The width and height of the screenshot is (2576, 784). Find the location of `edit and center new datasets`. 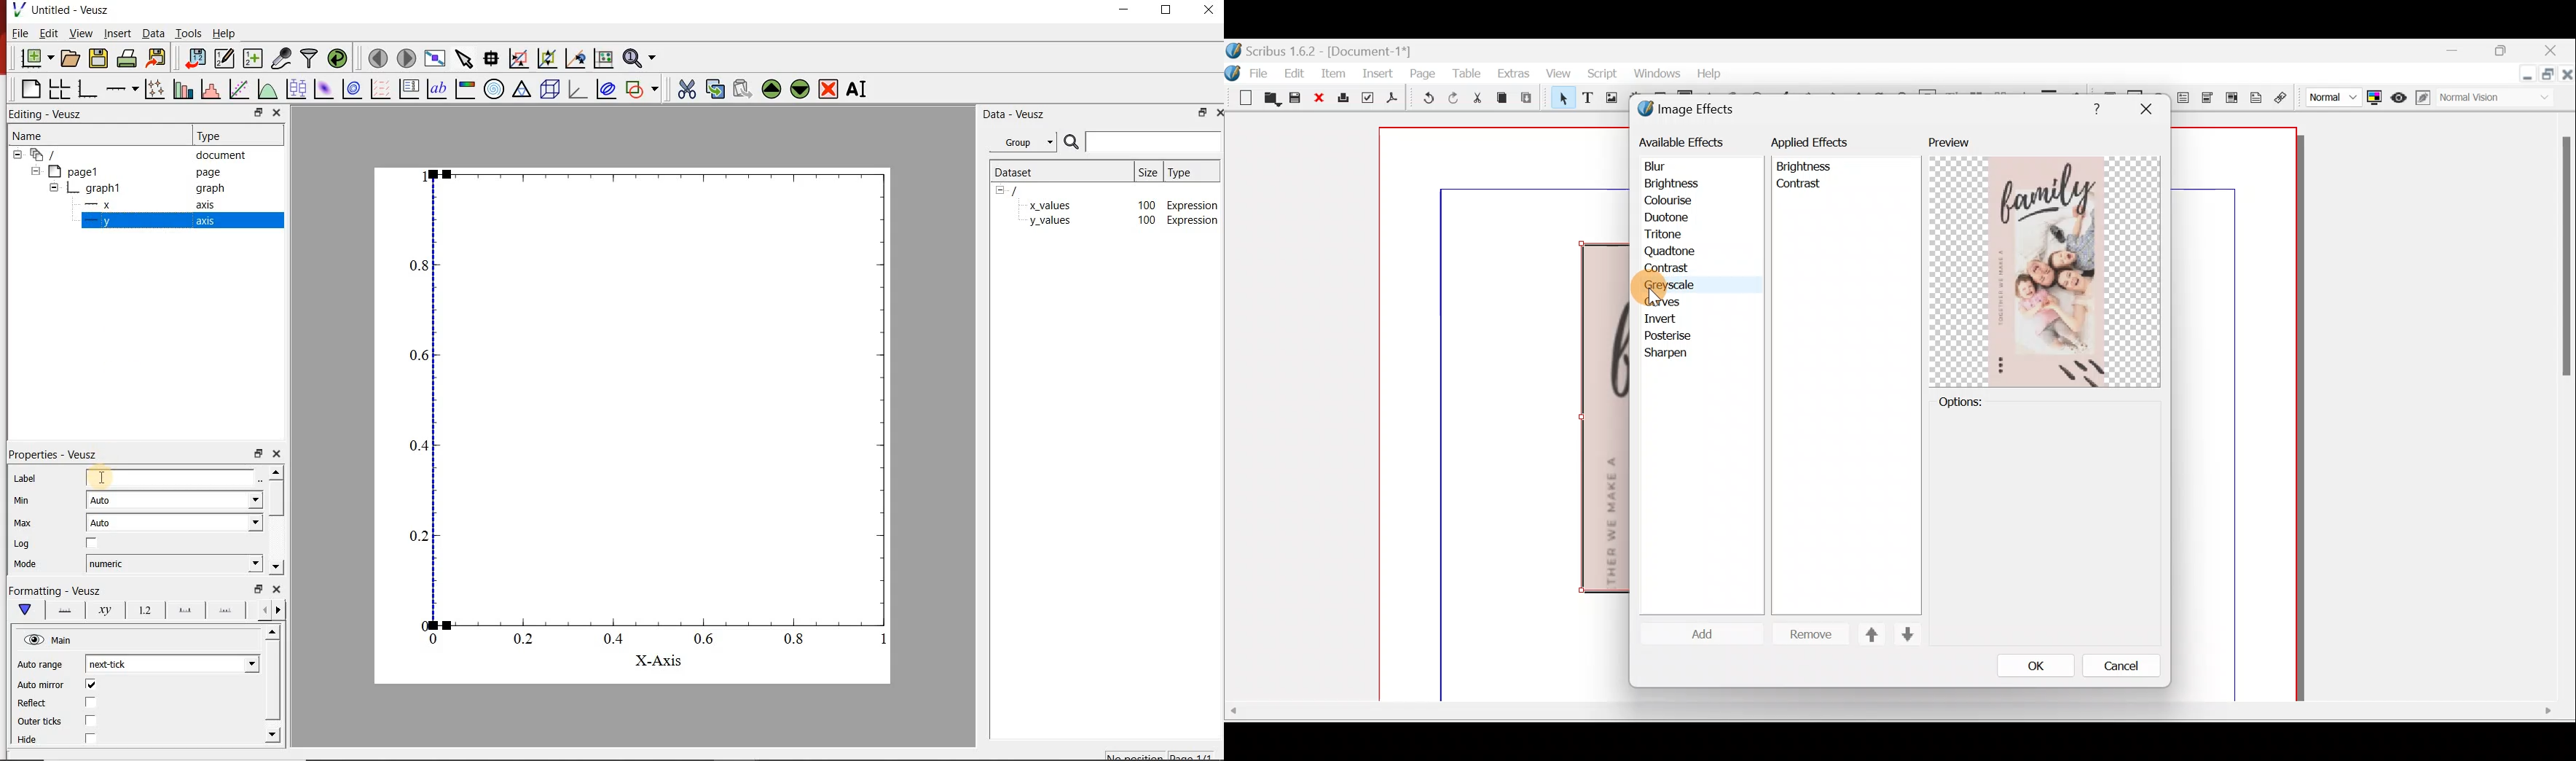

edit and center new datasets is located at coordinates (226, 59).